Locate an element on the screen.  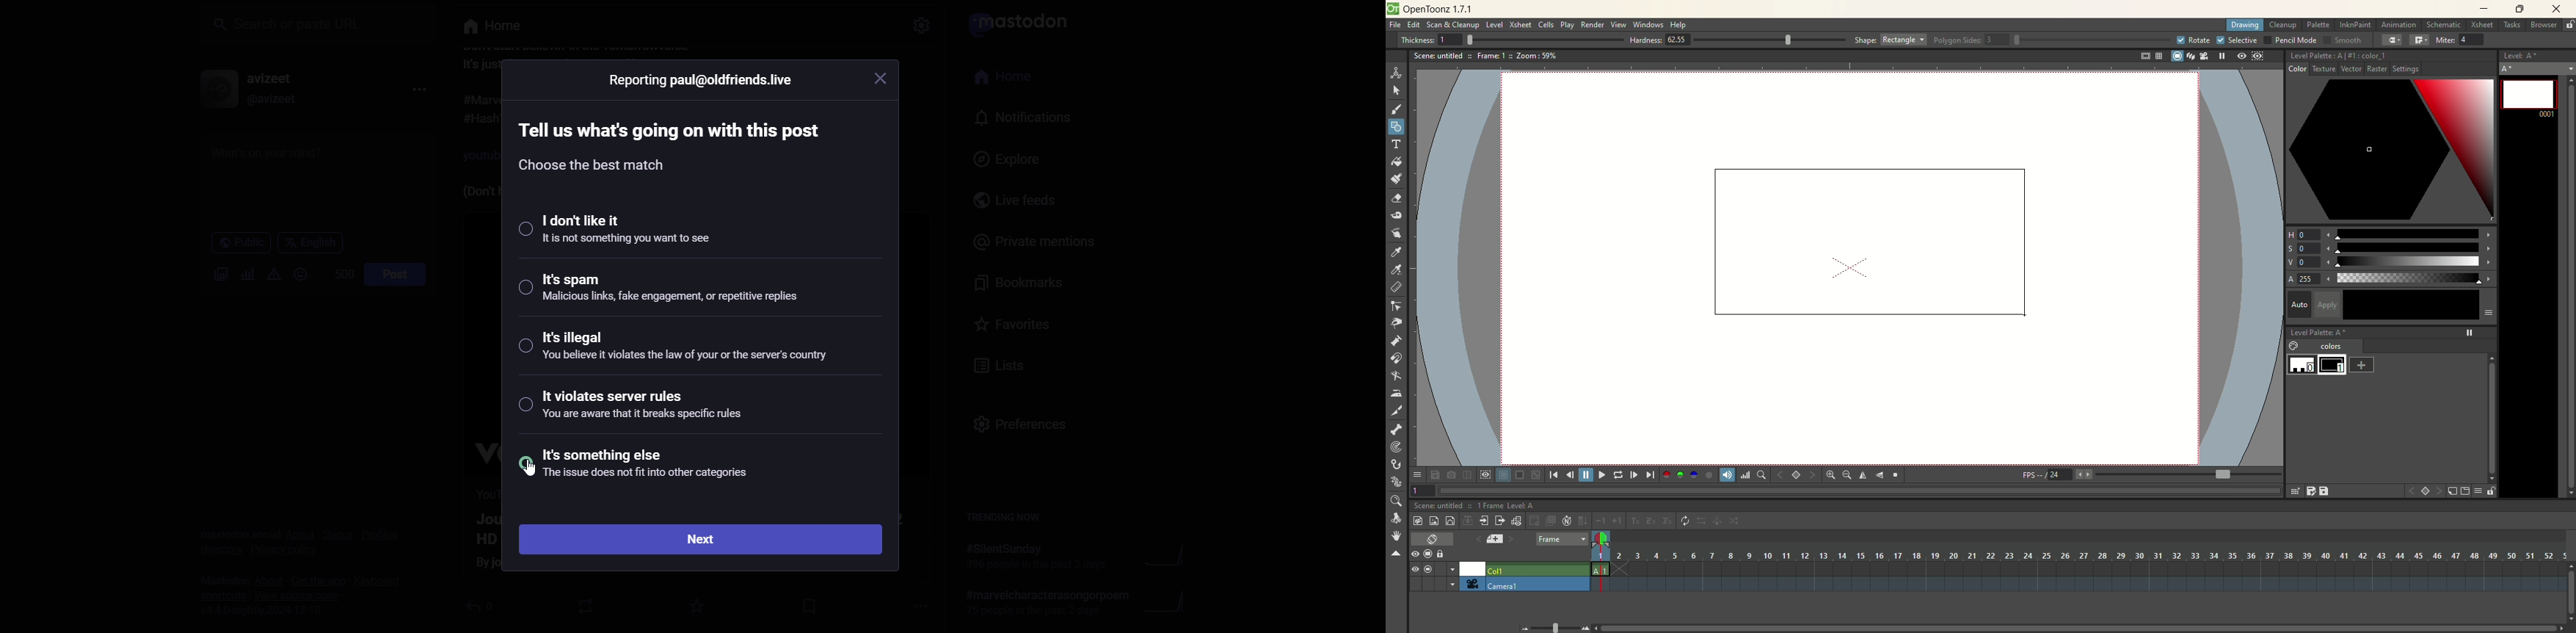
browse is located at coordinates (2545, 25).